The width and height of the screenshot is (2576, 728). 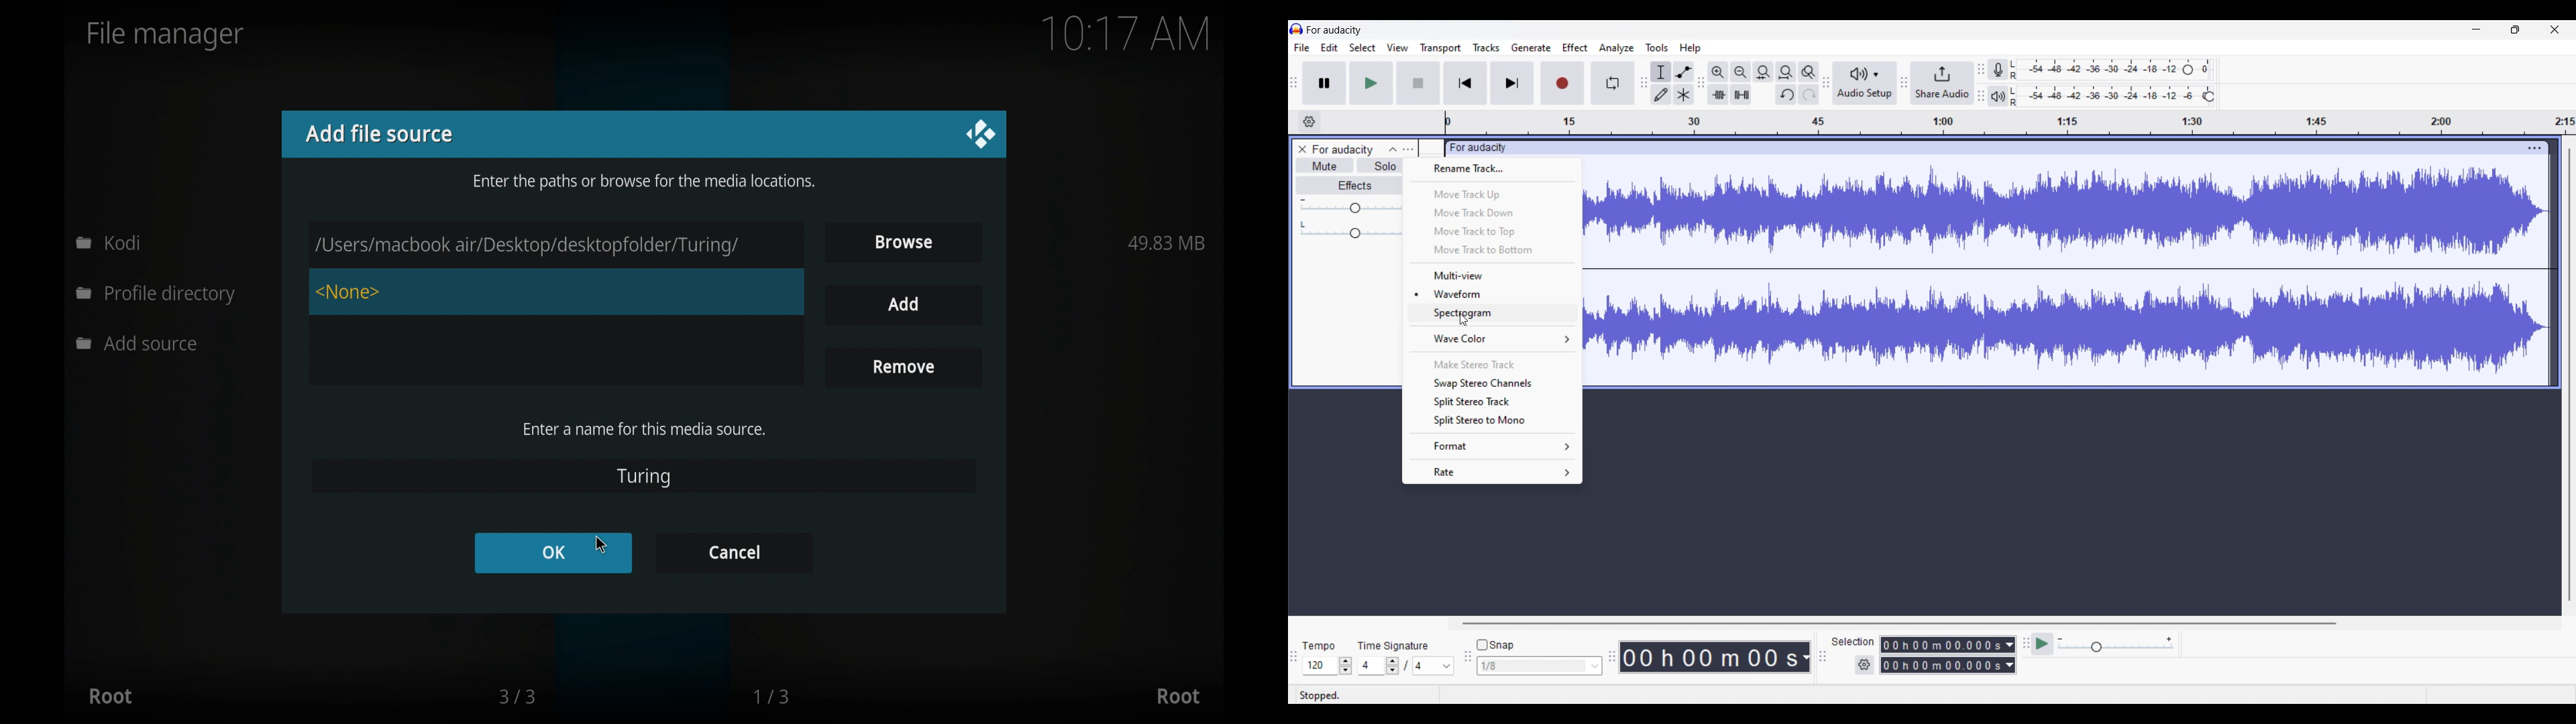 I want to click on Help menu, so click(x=1690, y=49).